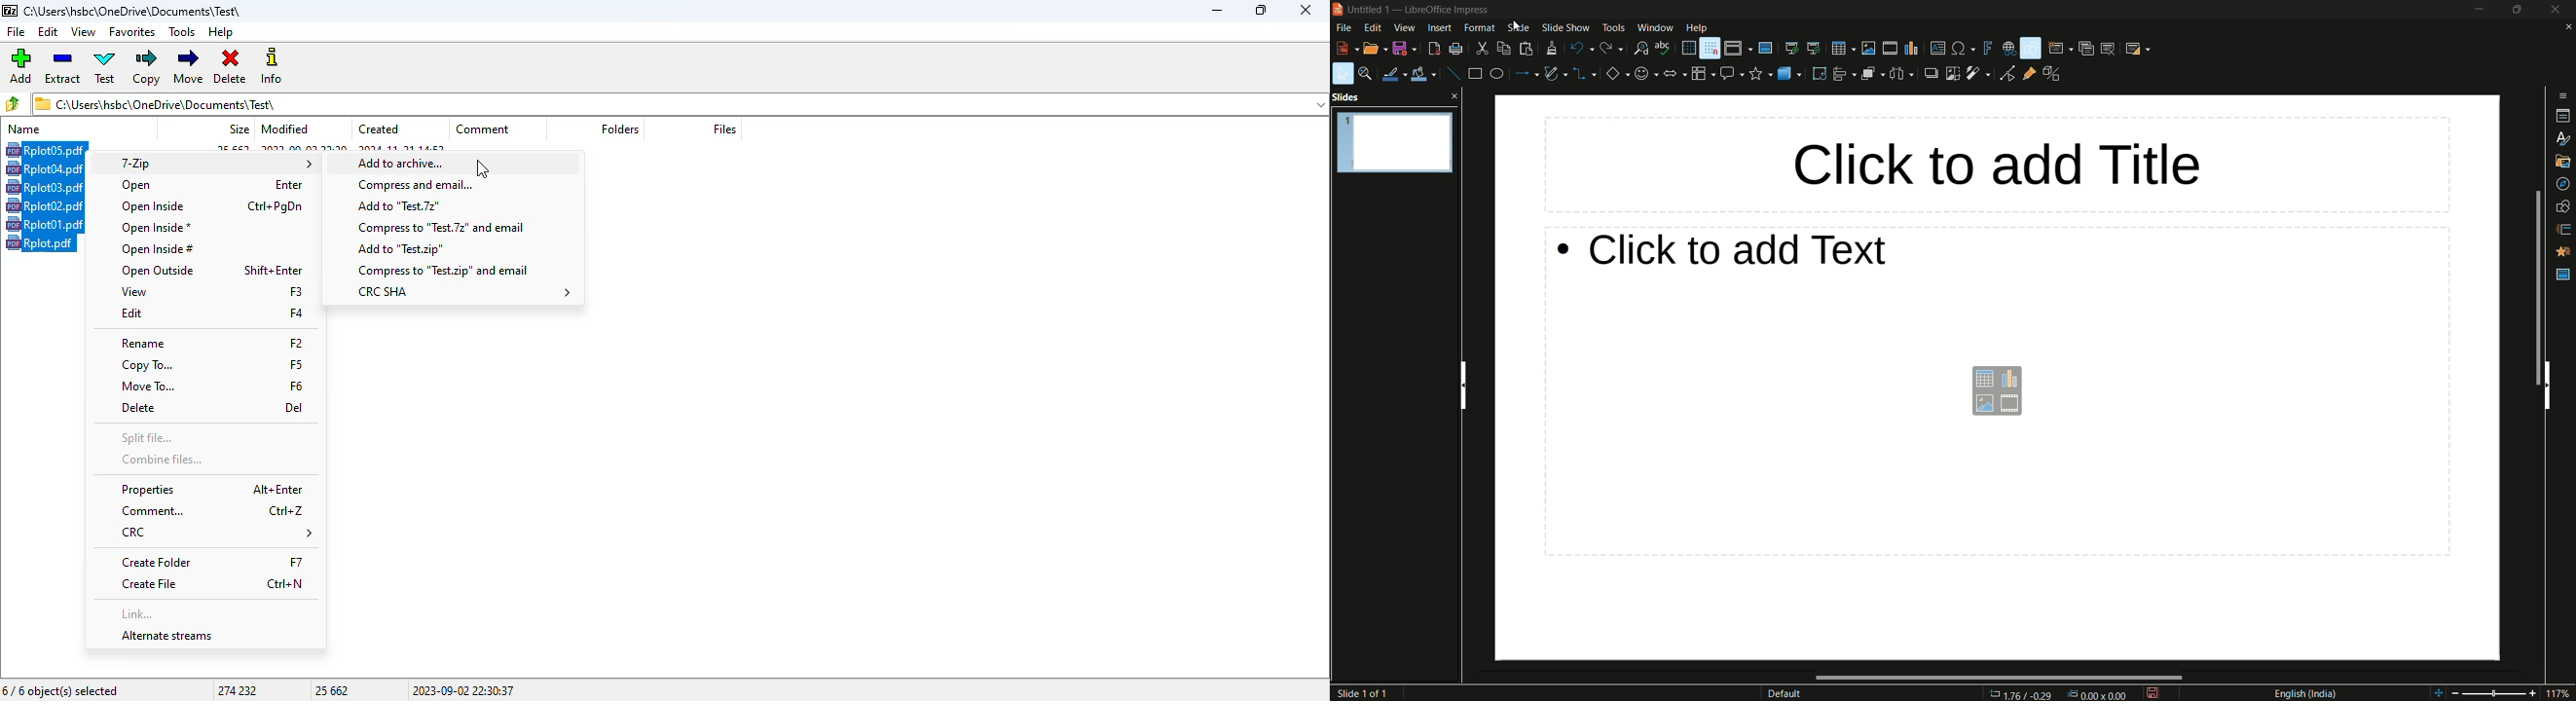  What do you see at coordinates (1581, 47) in the screenshot?
I see `undo` at bounding box center [1581, 47].